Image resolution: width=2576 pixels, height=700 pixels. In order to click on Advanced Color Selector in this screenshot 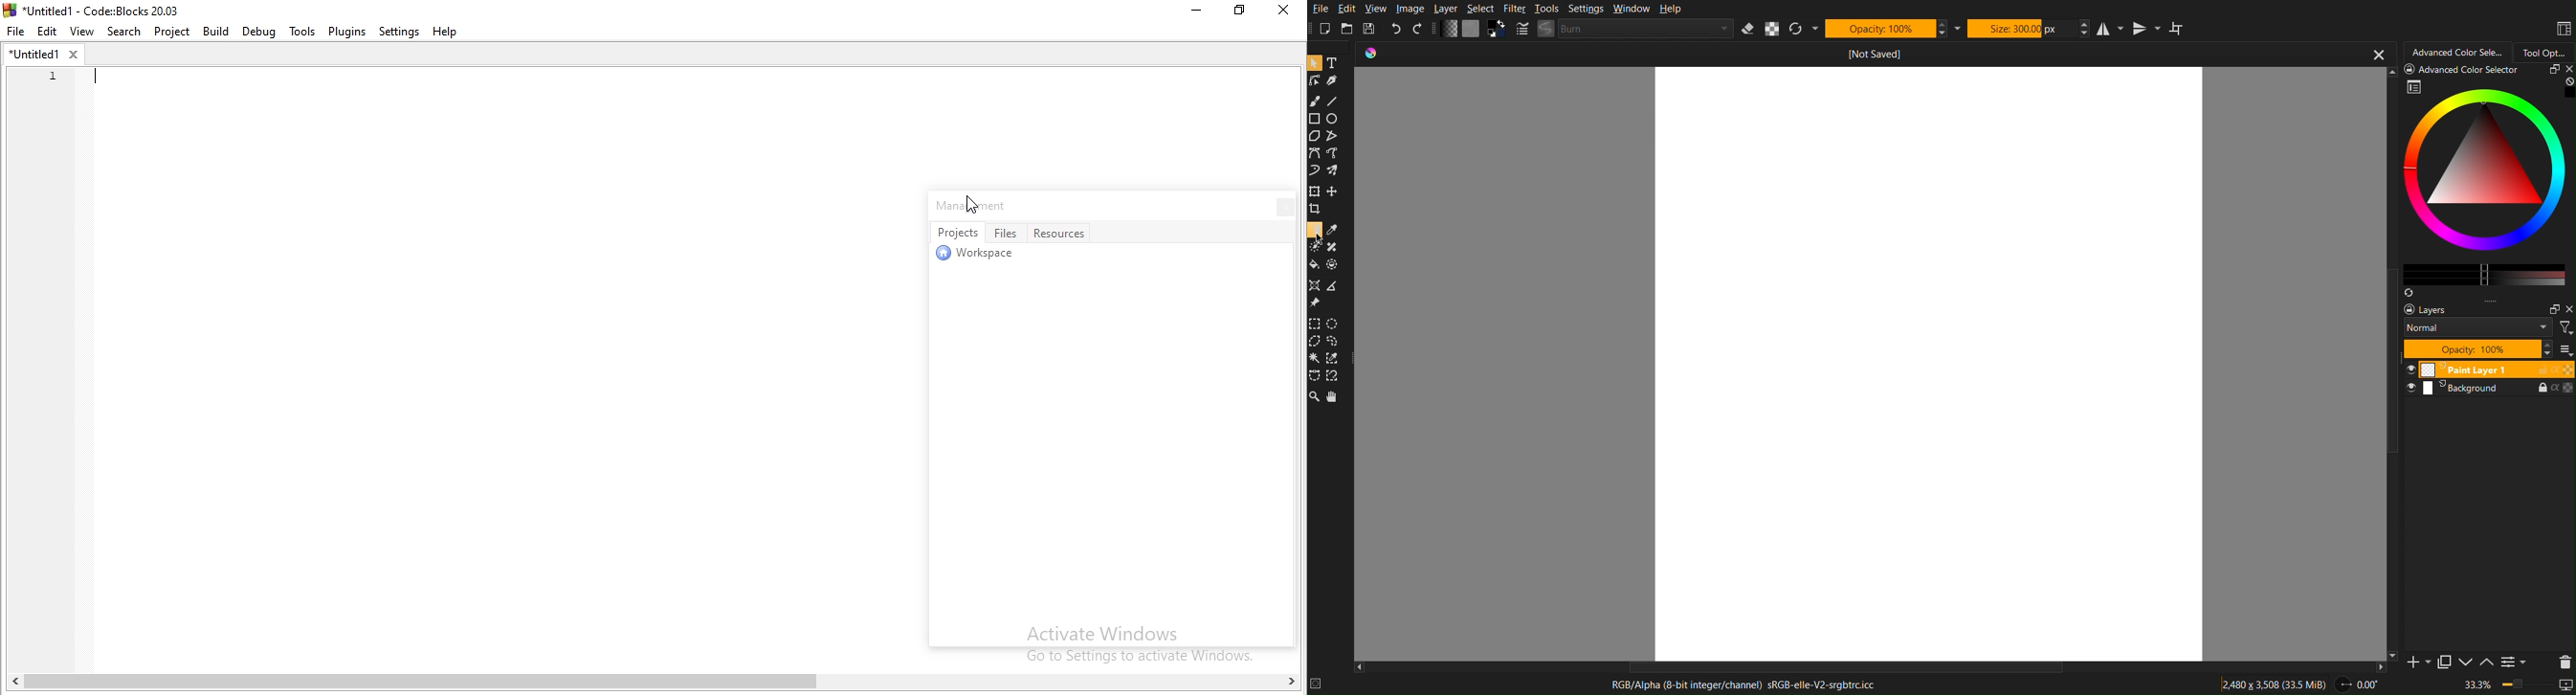, I will do `click(2454, 51)`.